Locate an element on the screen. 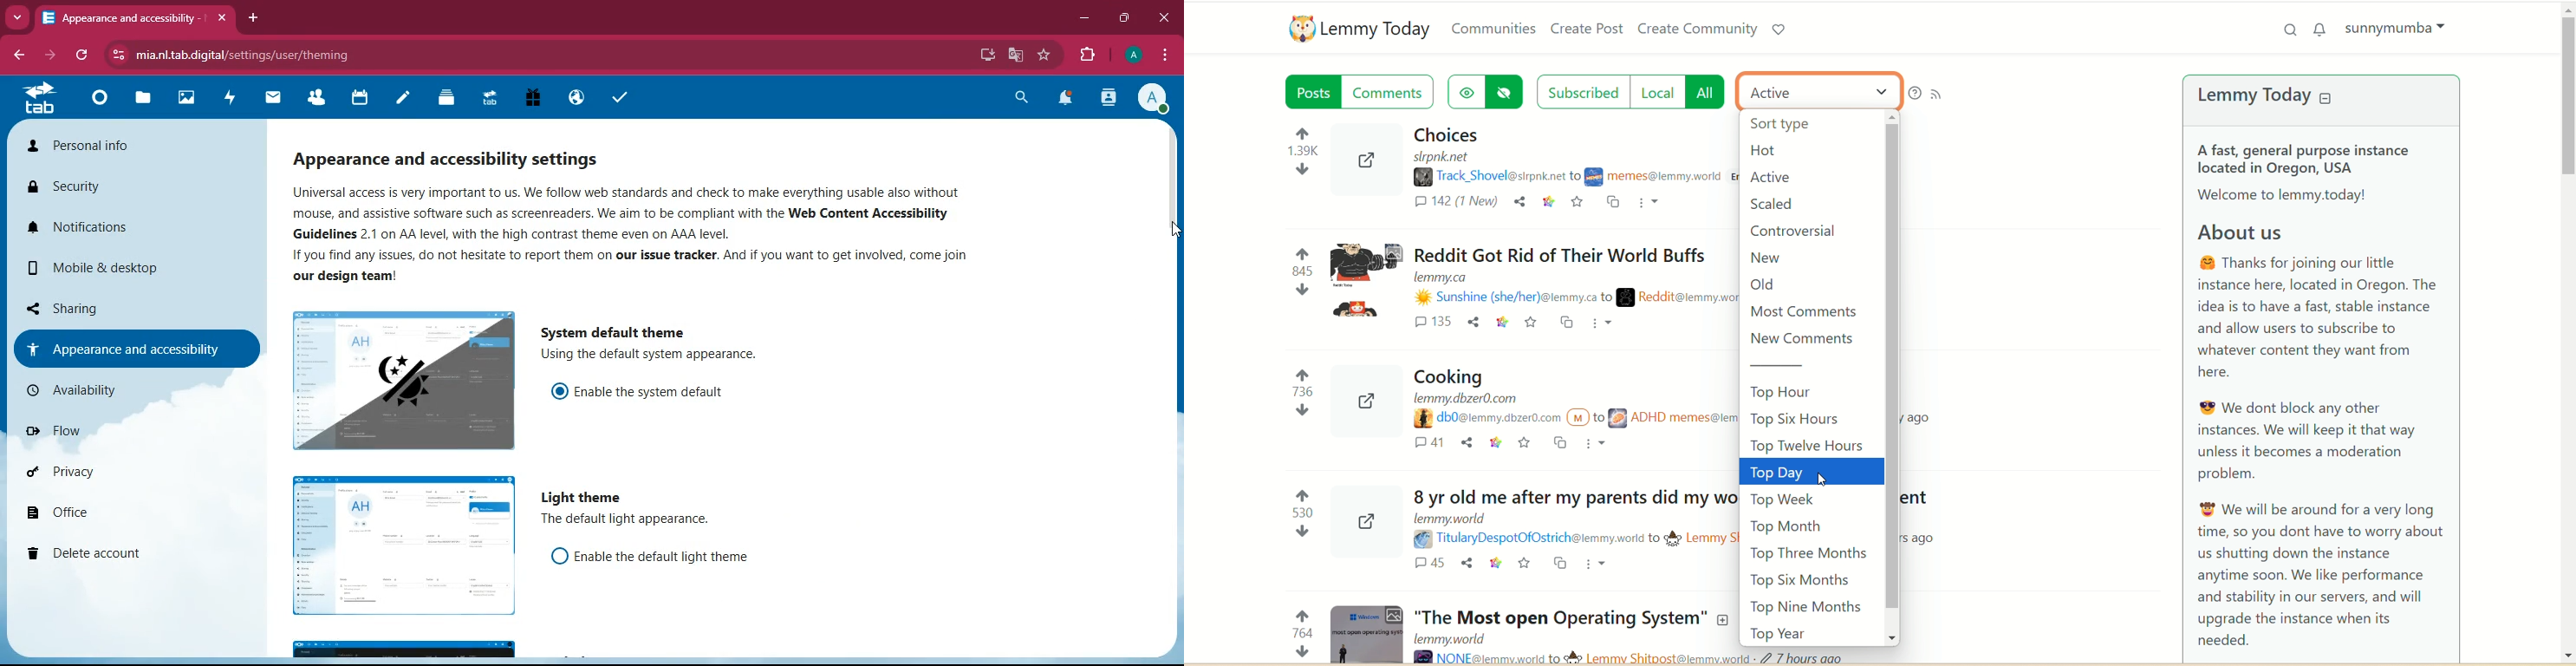  privacy is located at coordinates (101, 478).